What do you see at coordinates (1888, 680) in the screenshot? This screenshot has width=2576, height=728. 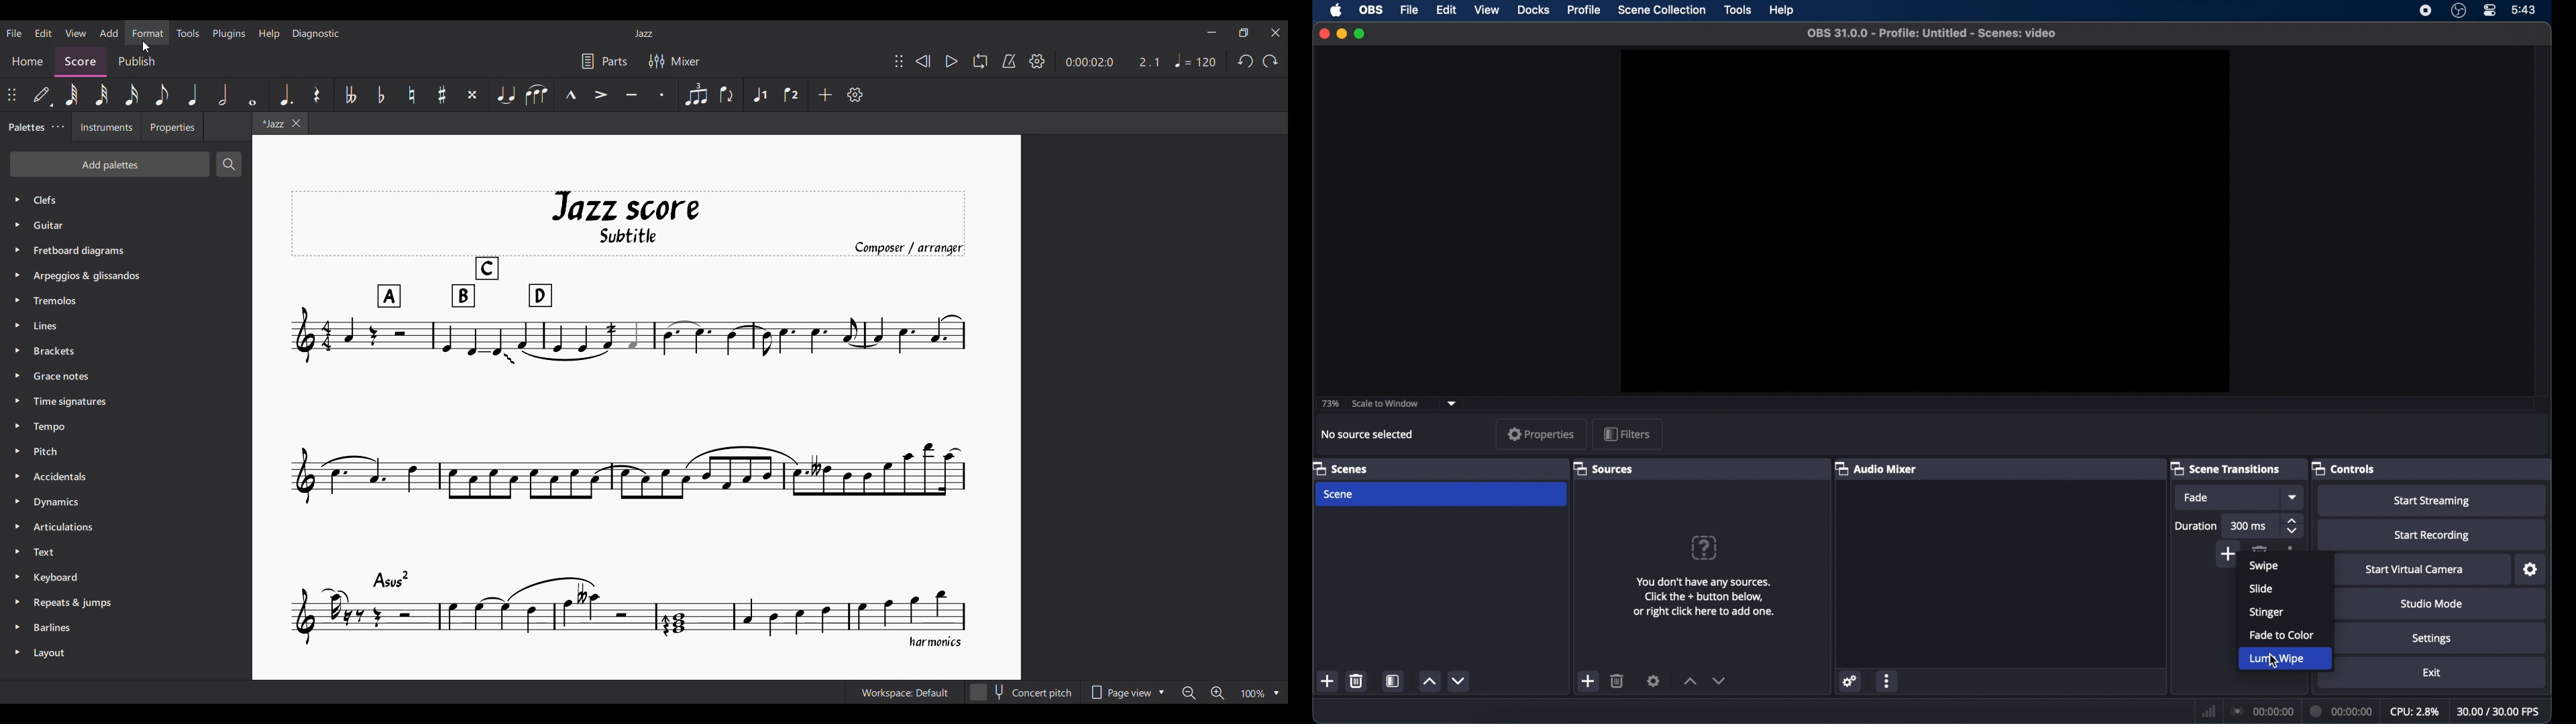 I see `more options` at bounding box center [1888, 680].